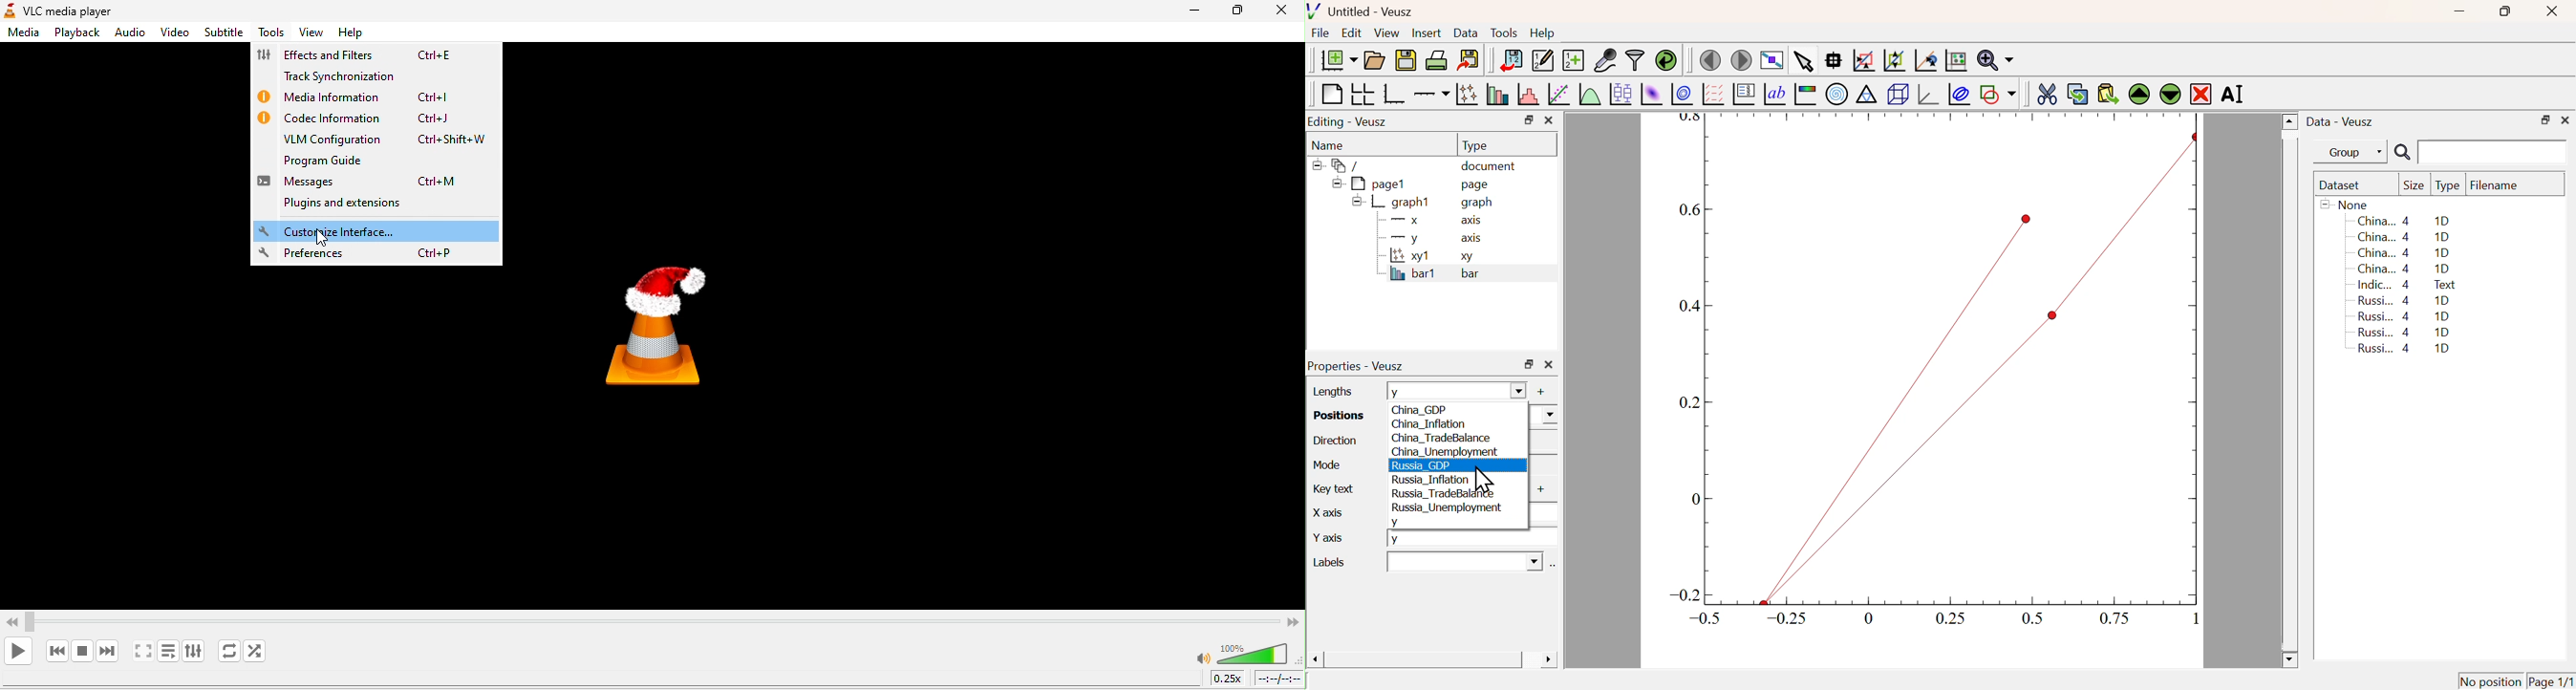 Image resolution: width=2576 pixels, height=700 pixels. Describe the element at coordinates (376, 231) in the screenshot. I see `customized interface` at that location.